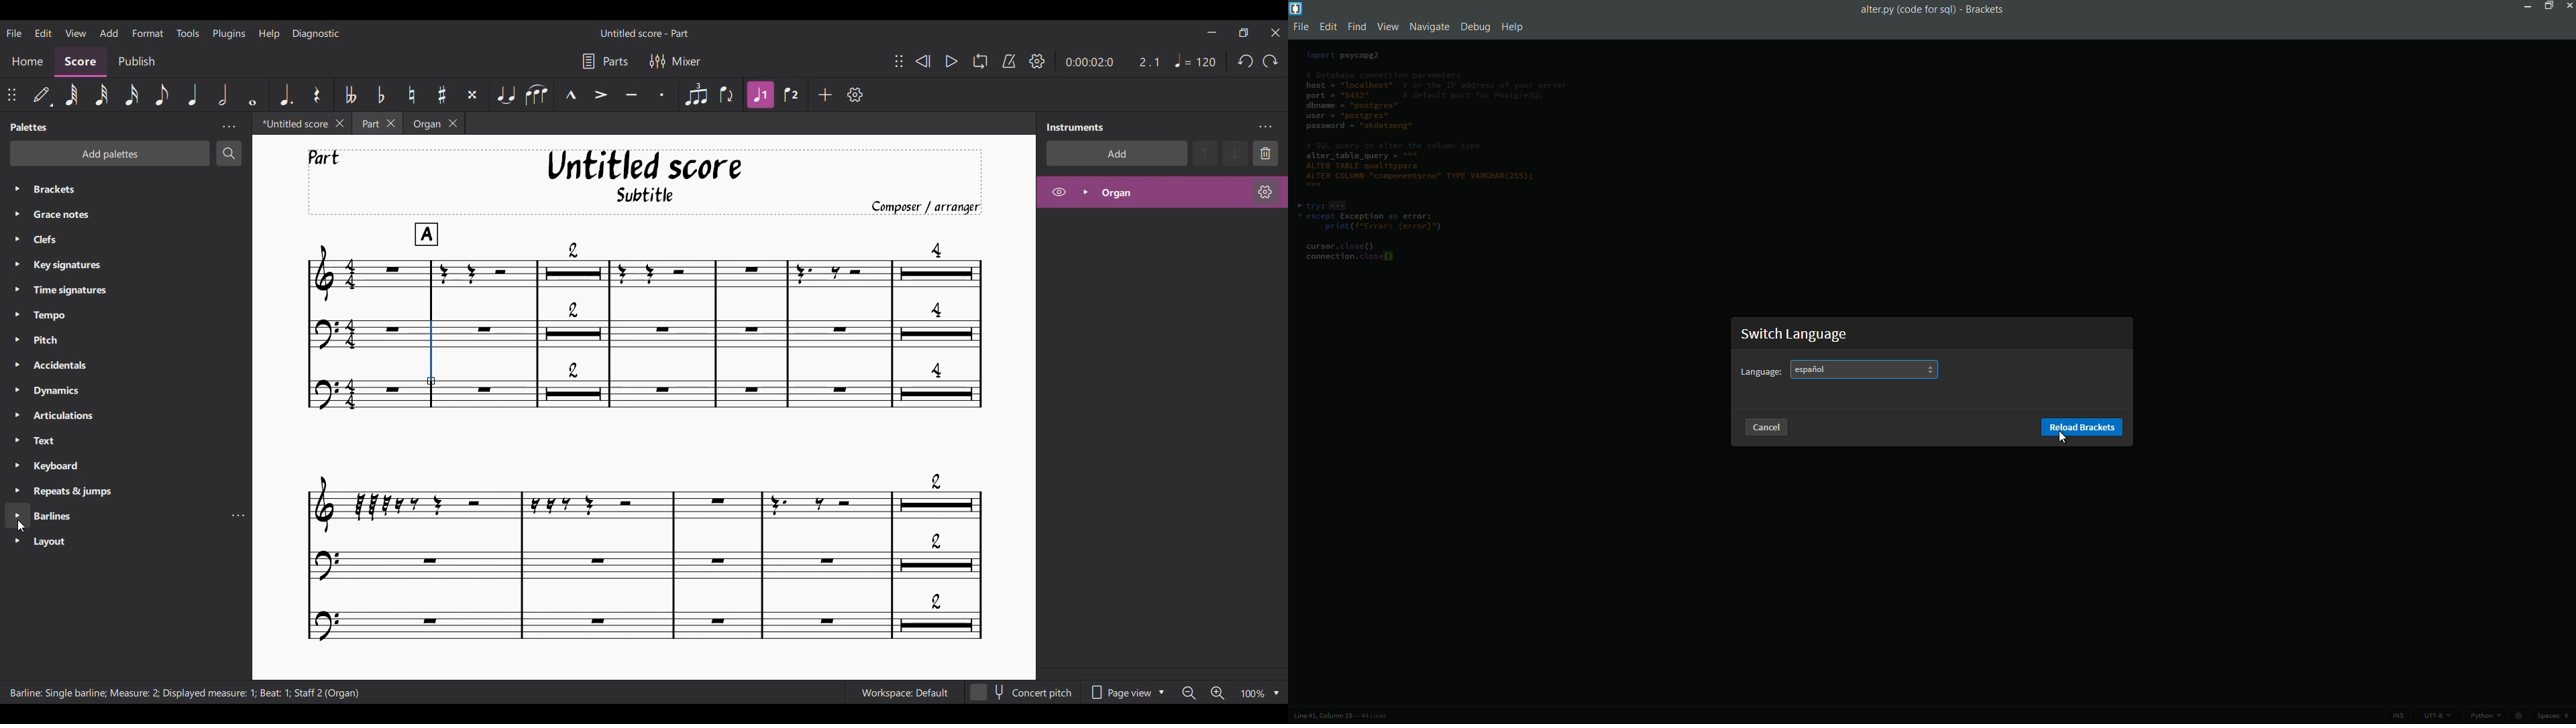 This screenshot has width=2576, height=728. Describe the element at coordinates (76, 32) in the screenshot. I see `View menu` at that location.